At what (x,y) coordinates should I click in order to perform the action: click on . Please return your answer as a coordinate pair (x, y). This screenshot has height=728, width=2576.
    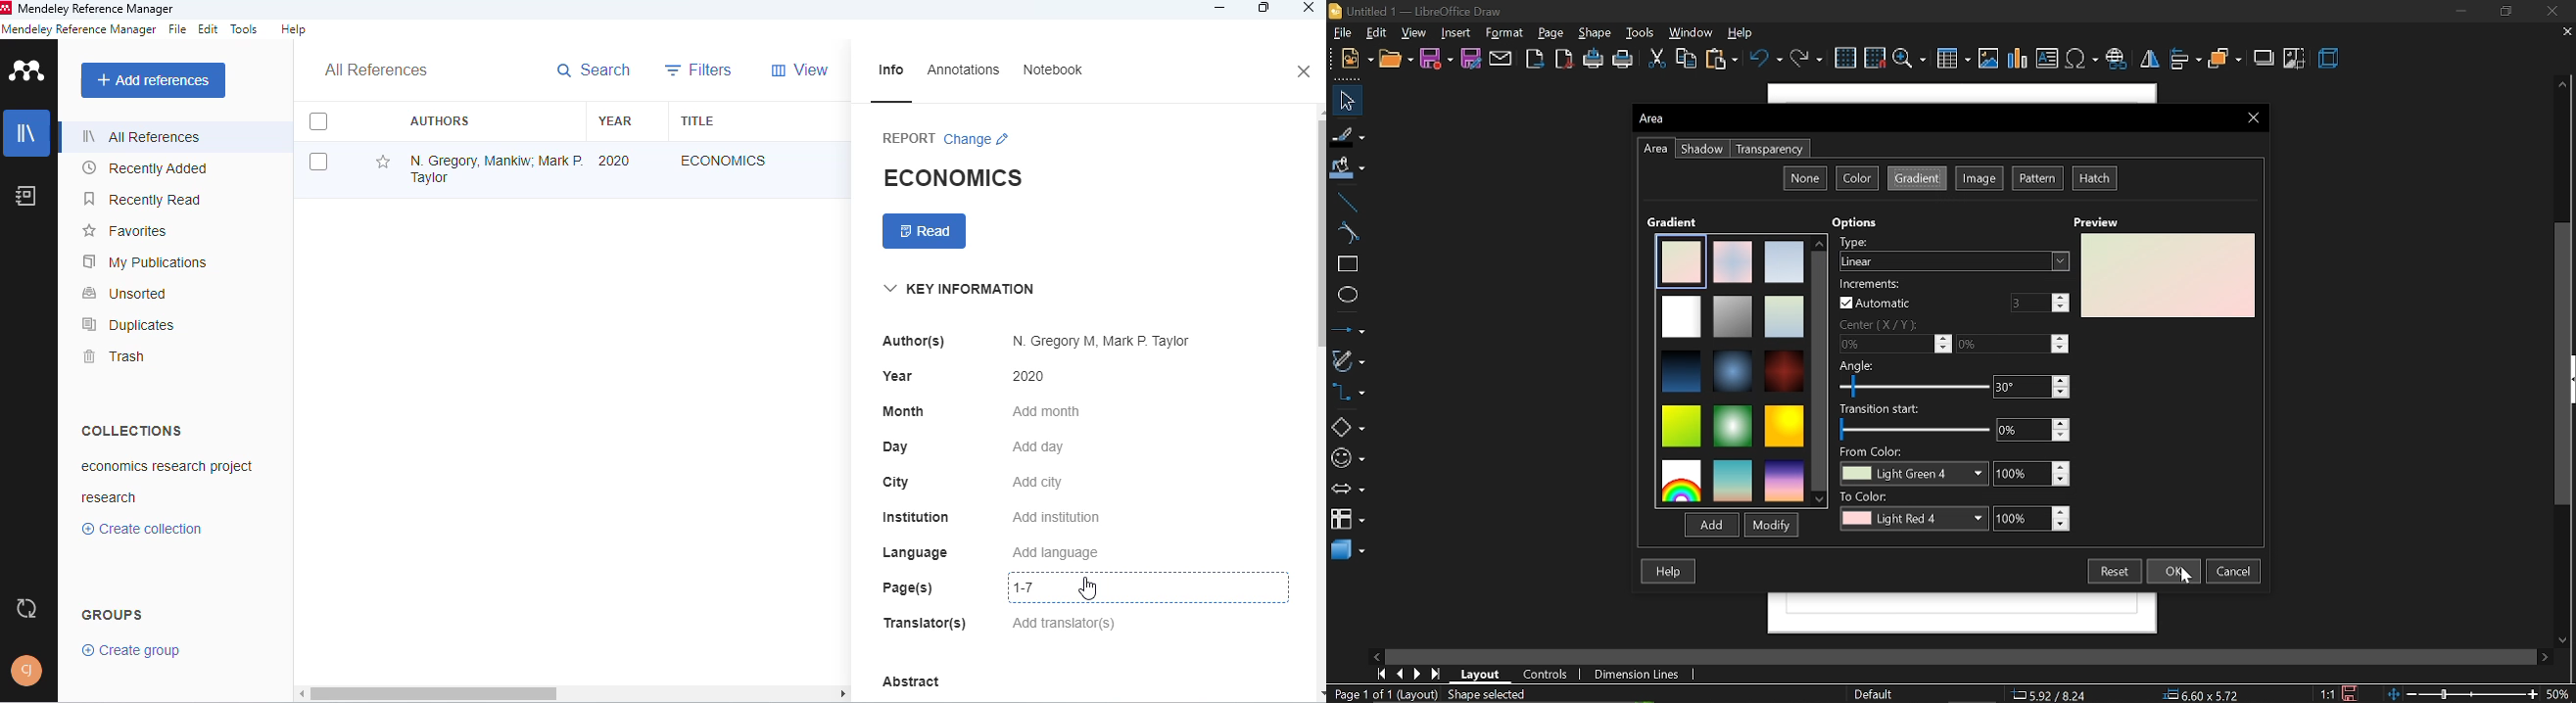
    Looking at the image, I should click on (915, 553).